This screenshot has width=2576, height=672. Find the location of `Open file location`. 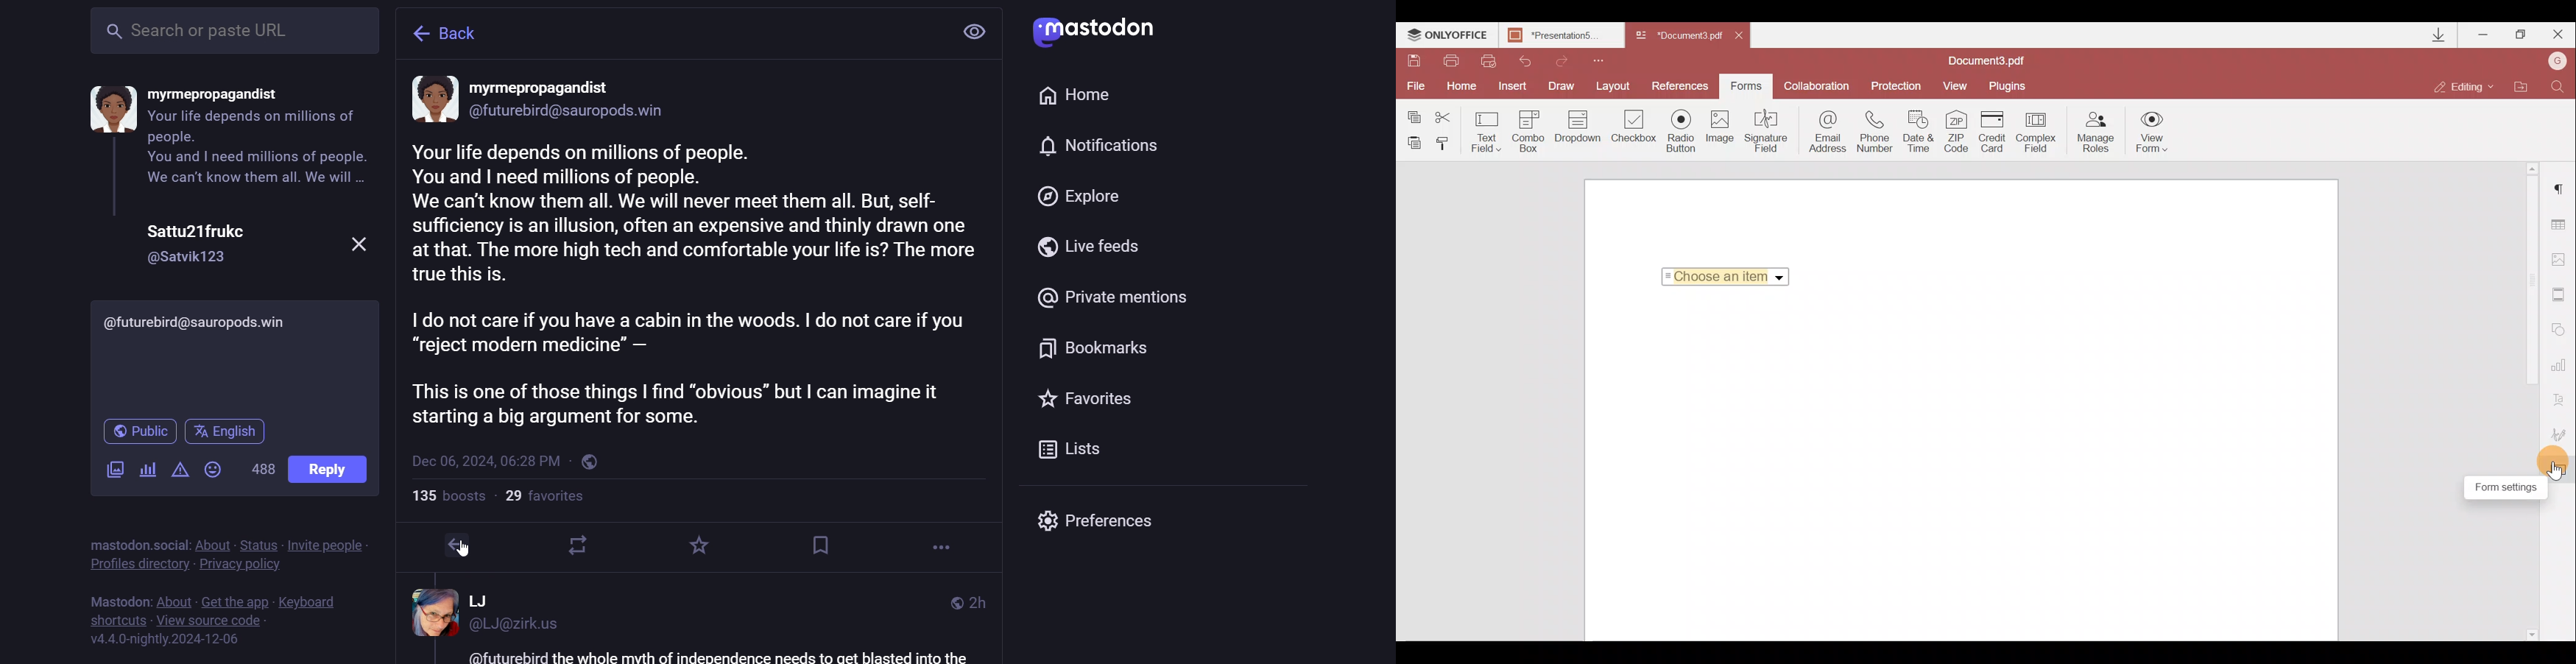

Open file location is located at coordinates (2520, 88).